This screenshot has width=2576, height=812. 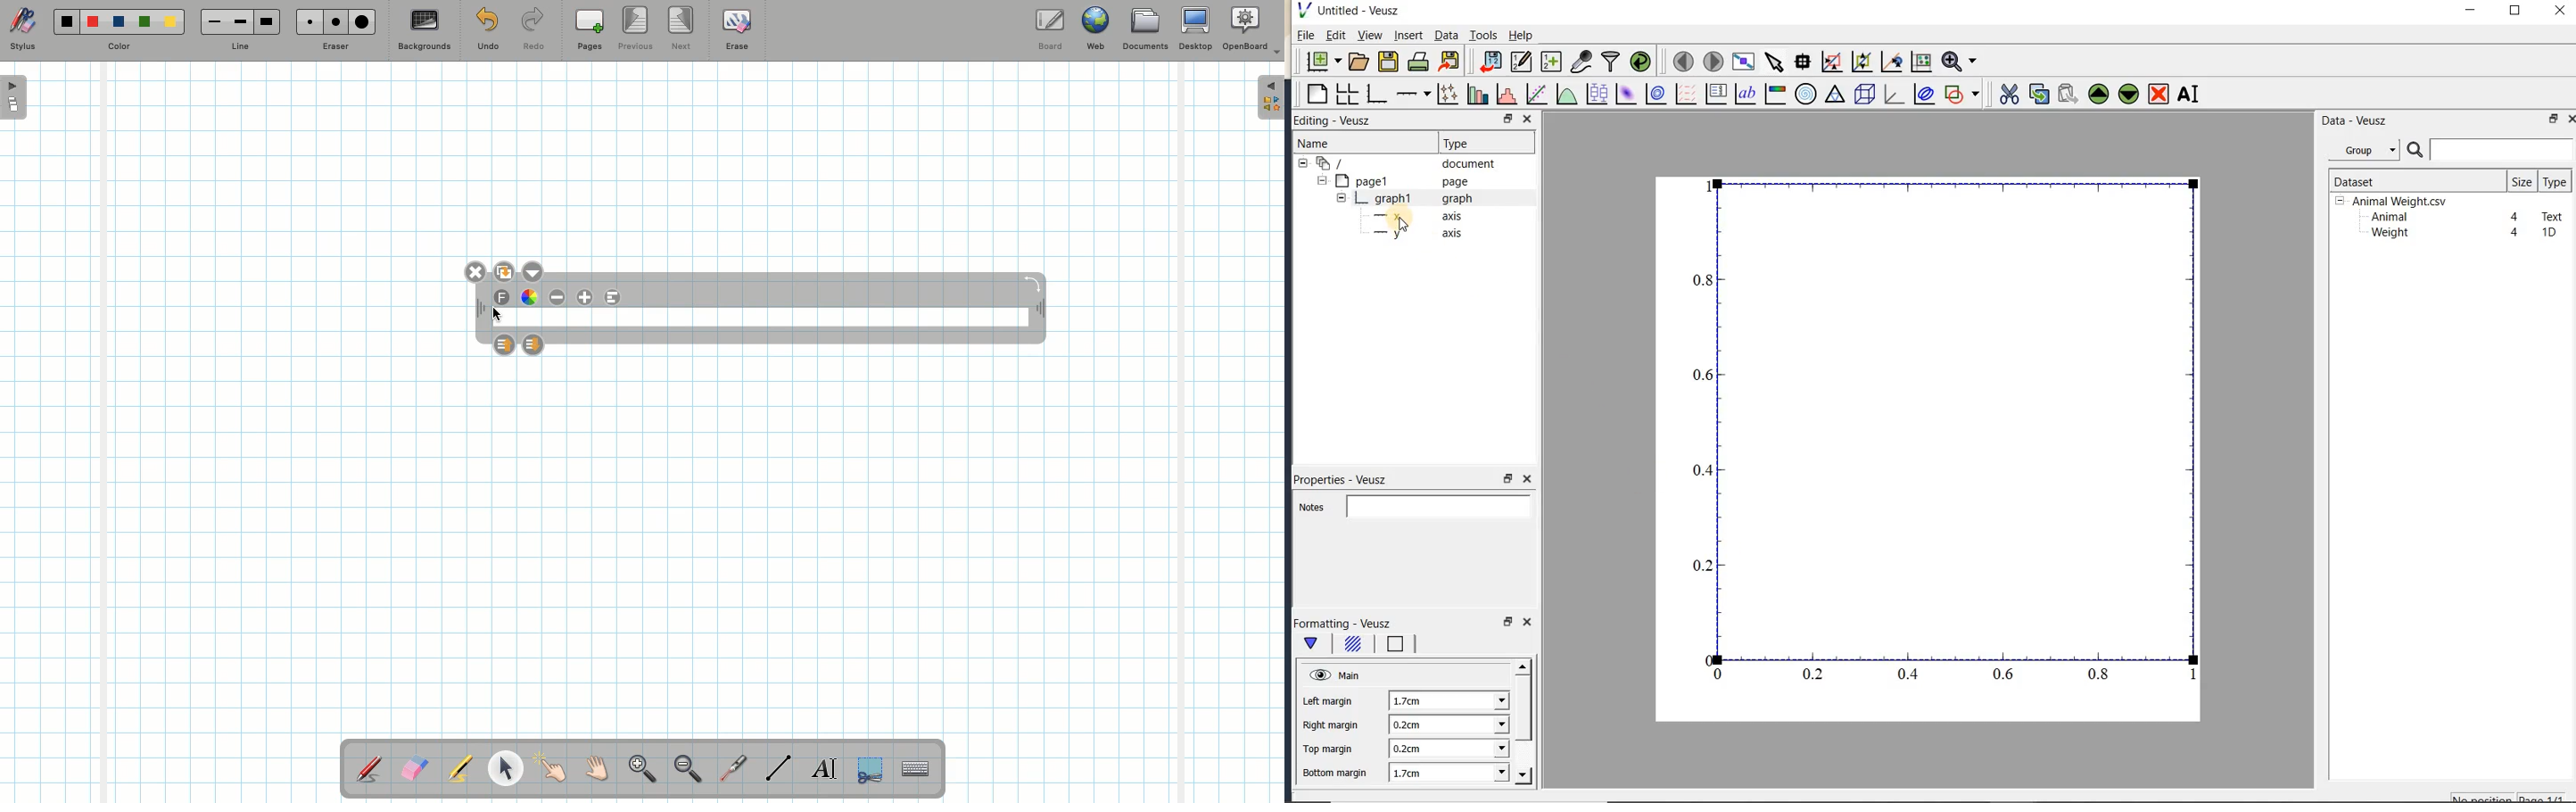 What do you see at coordinates (1712, 60) in the screenshot?
I see `move to the next page` at bounding box center [1712, 60].